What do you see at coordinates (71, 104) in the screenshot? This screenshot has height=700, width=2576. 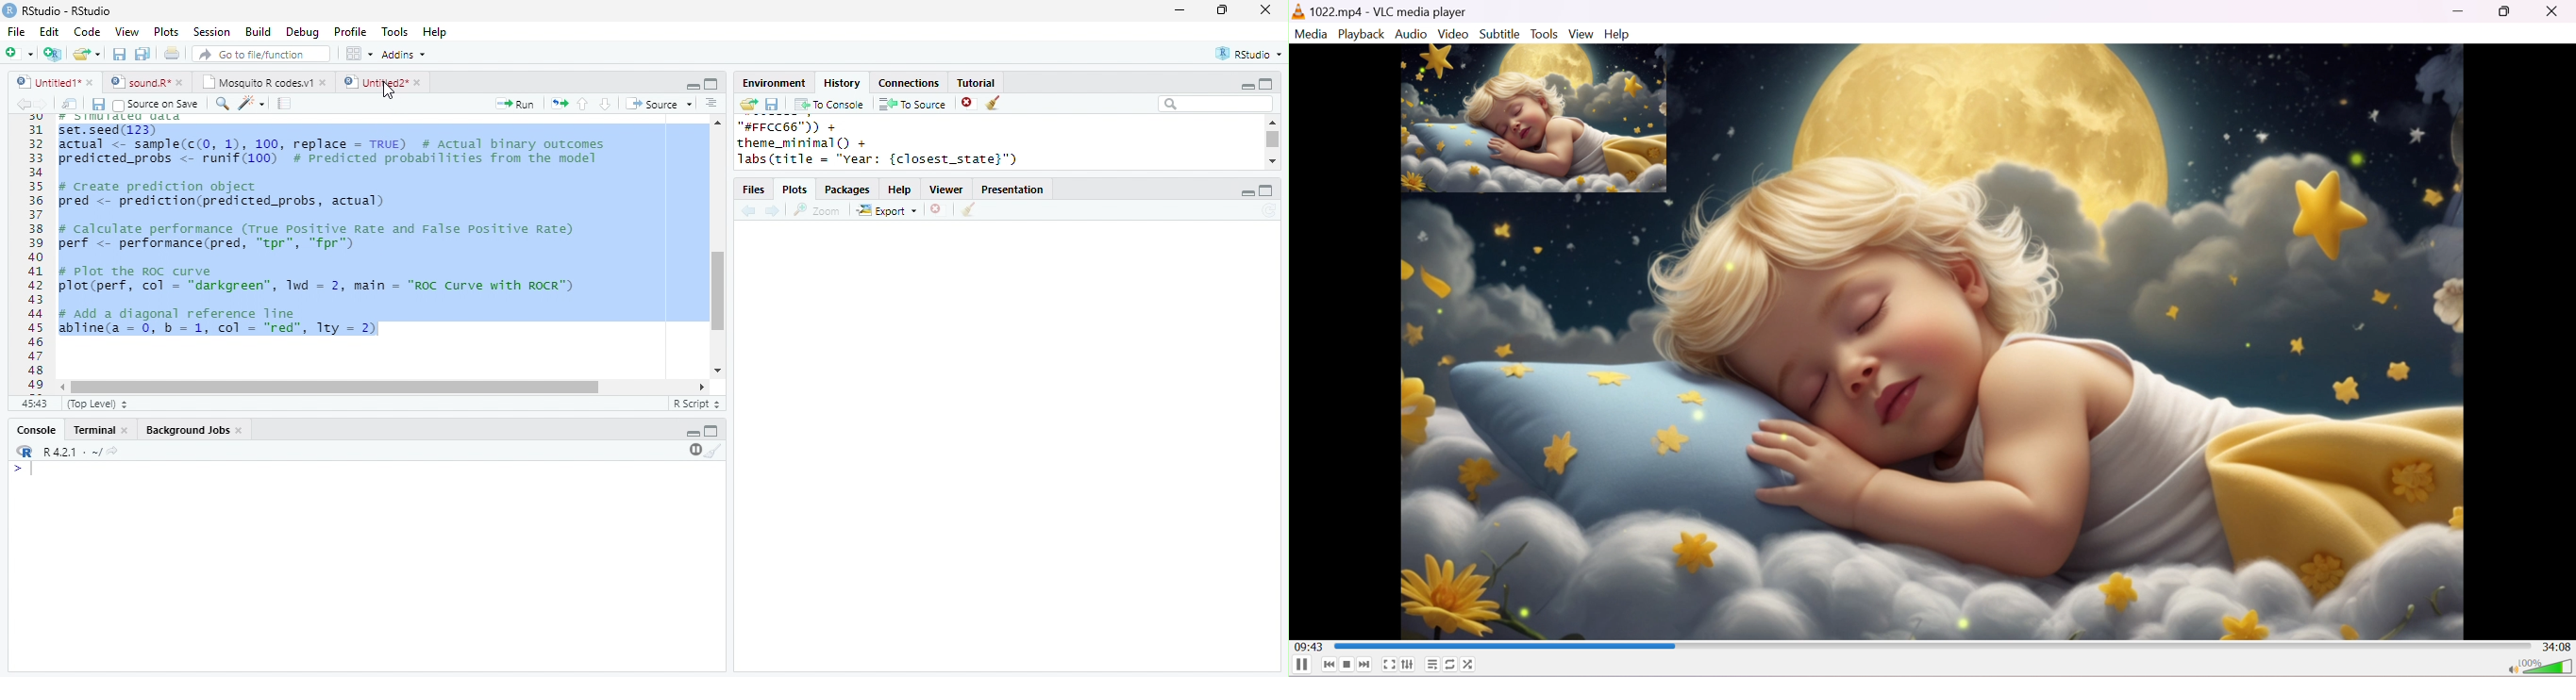 I see `show in new window` at bounding box center [71, 104].